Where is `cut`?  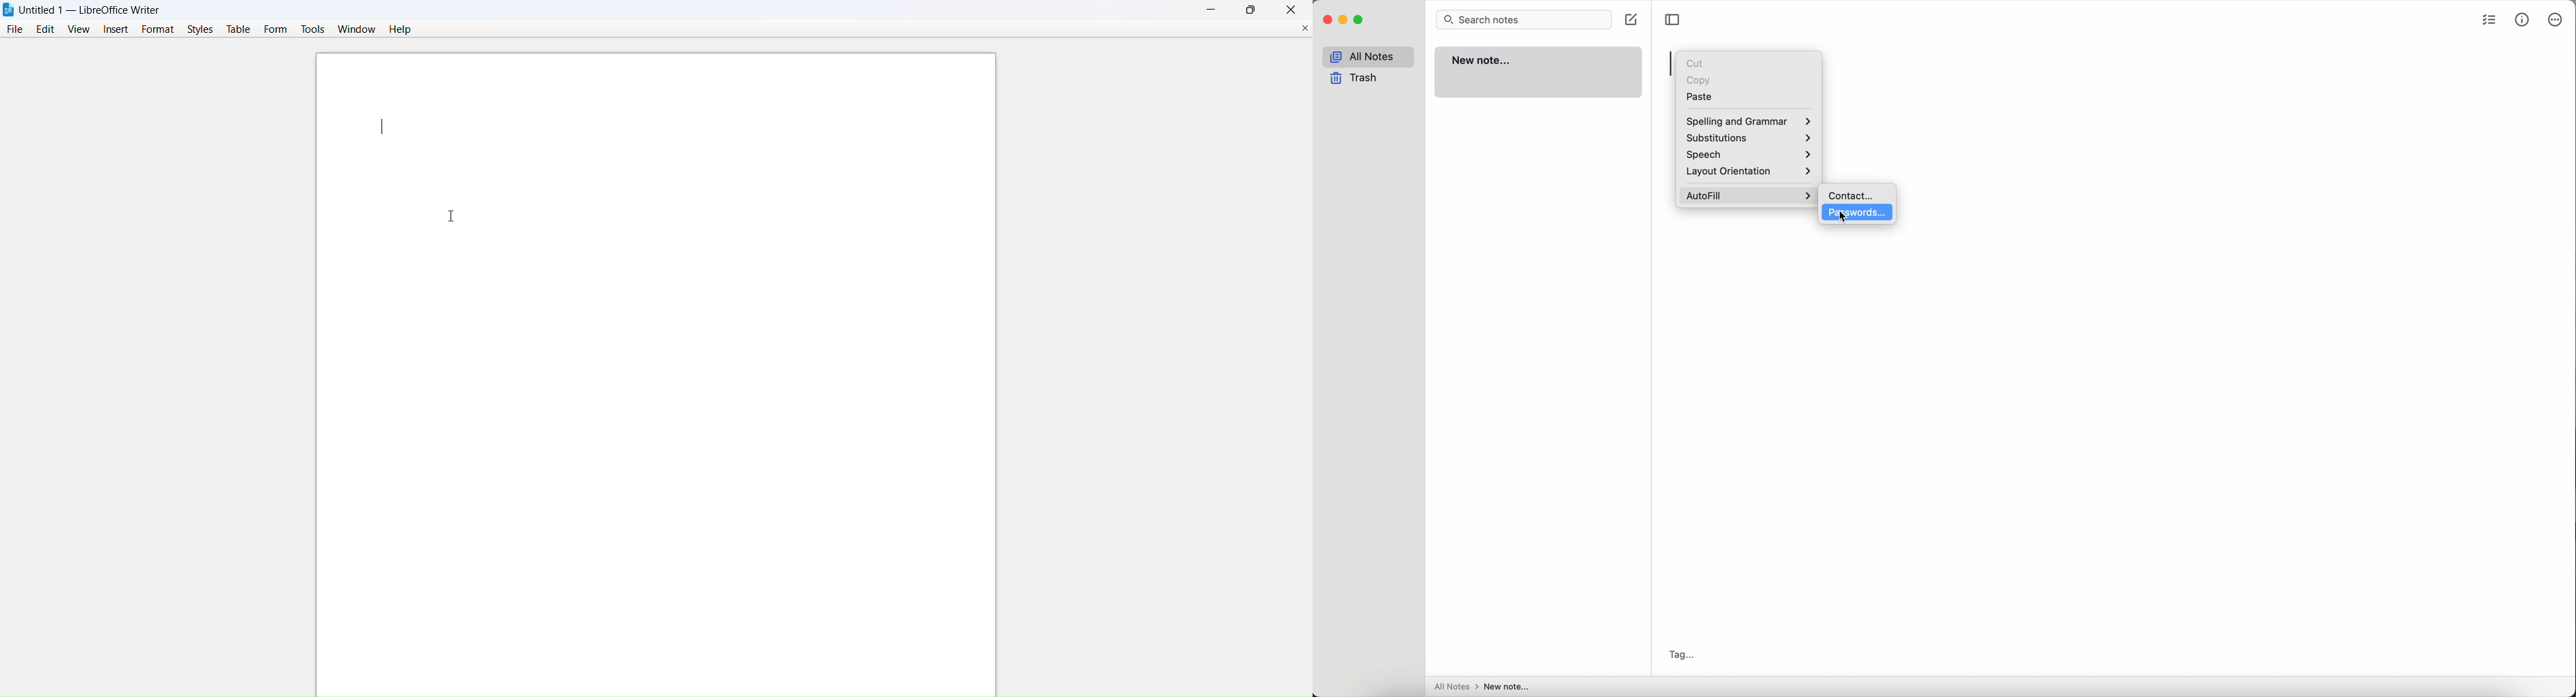
cut is located at coordinates (1695, 62).